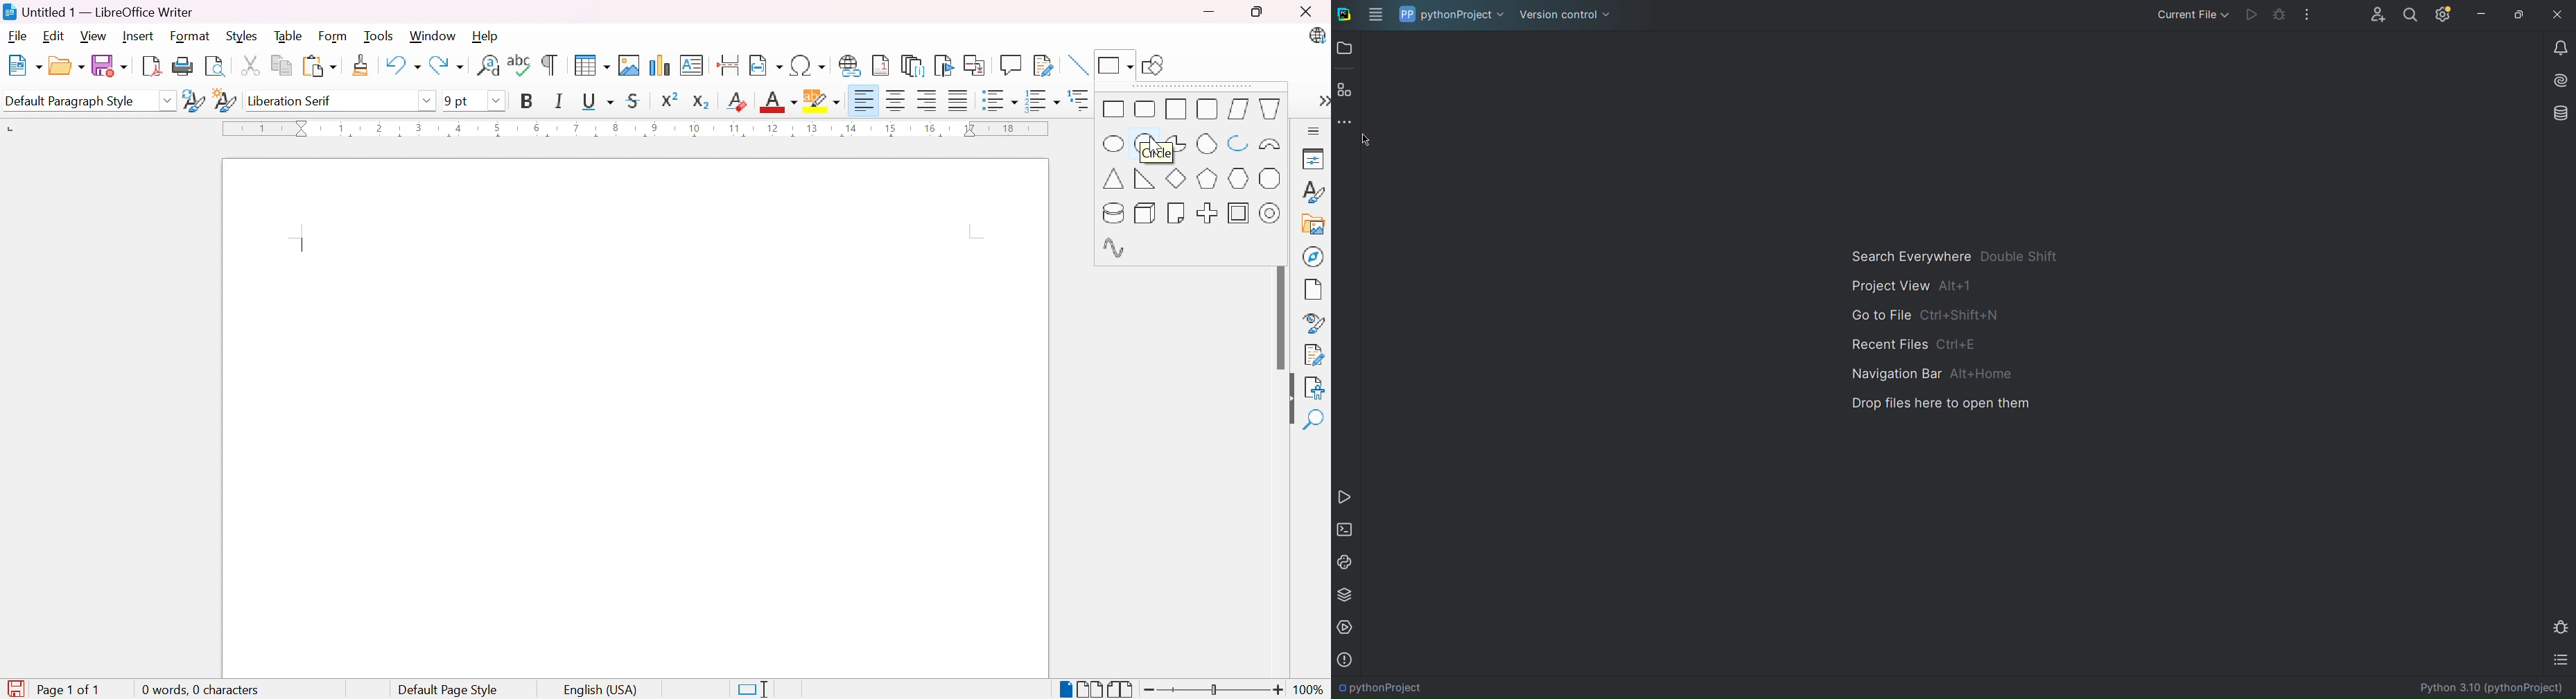 This screenshot has width=2576, height=700. I want to click on pythonProject, so click(1452, 14).